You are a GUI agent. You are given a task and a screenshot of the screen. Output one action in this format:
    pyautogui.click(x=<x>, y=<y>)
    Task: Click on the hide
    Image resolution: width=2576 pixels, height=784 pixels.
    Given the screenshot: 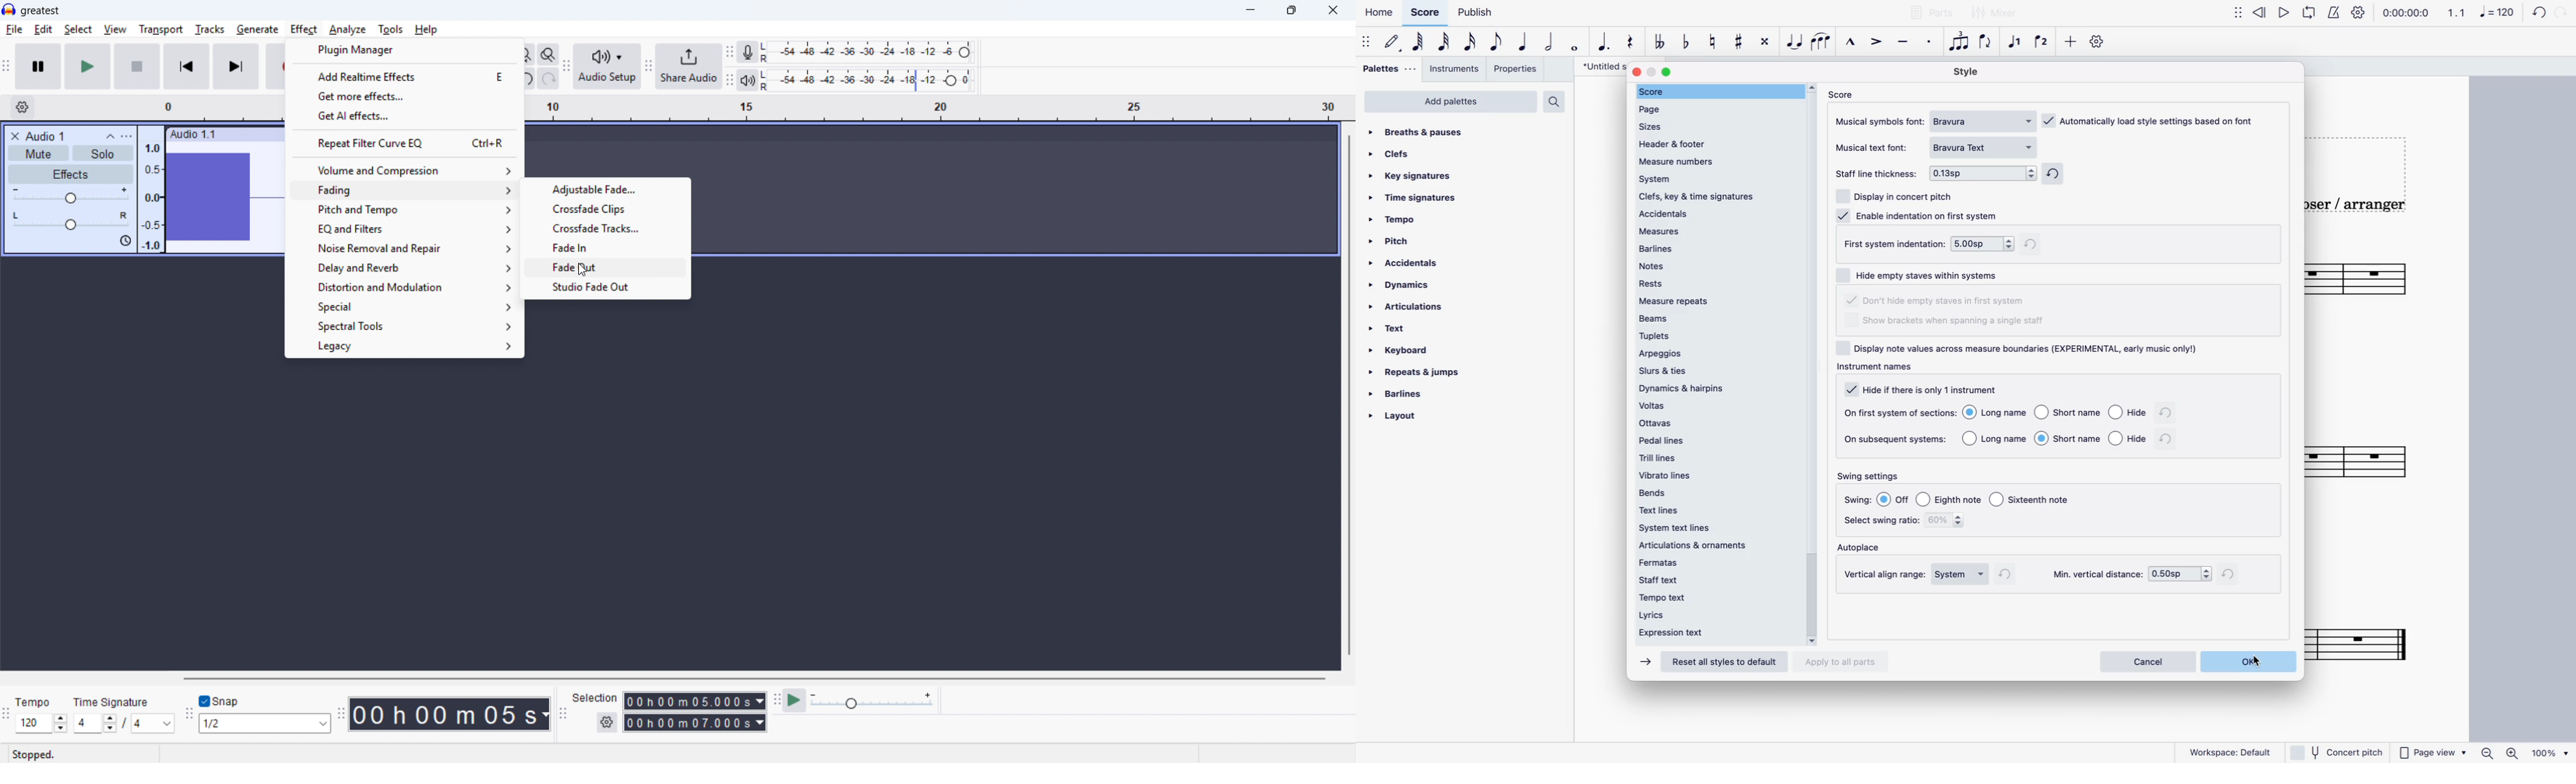 What is the action you would take?
    pyautogui.click(x=1921, y=389)
    